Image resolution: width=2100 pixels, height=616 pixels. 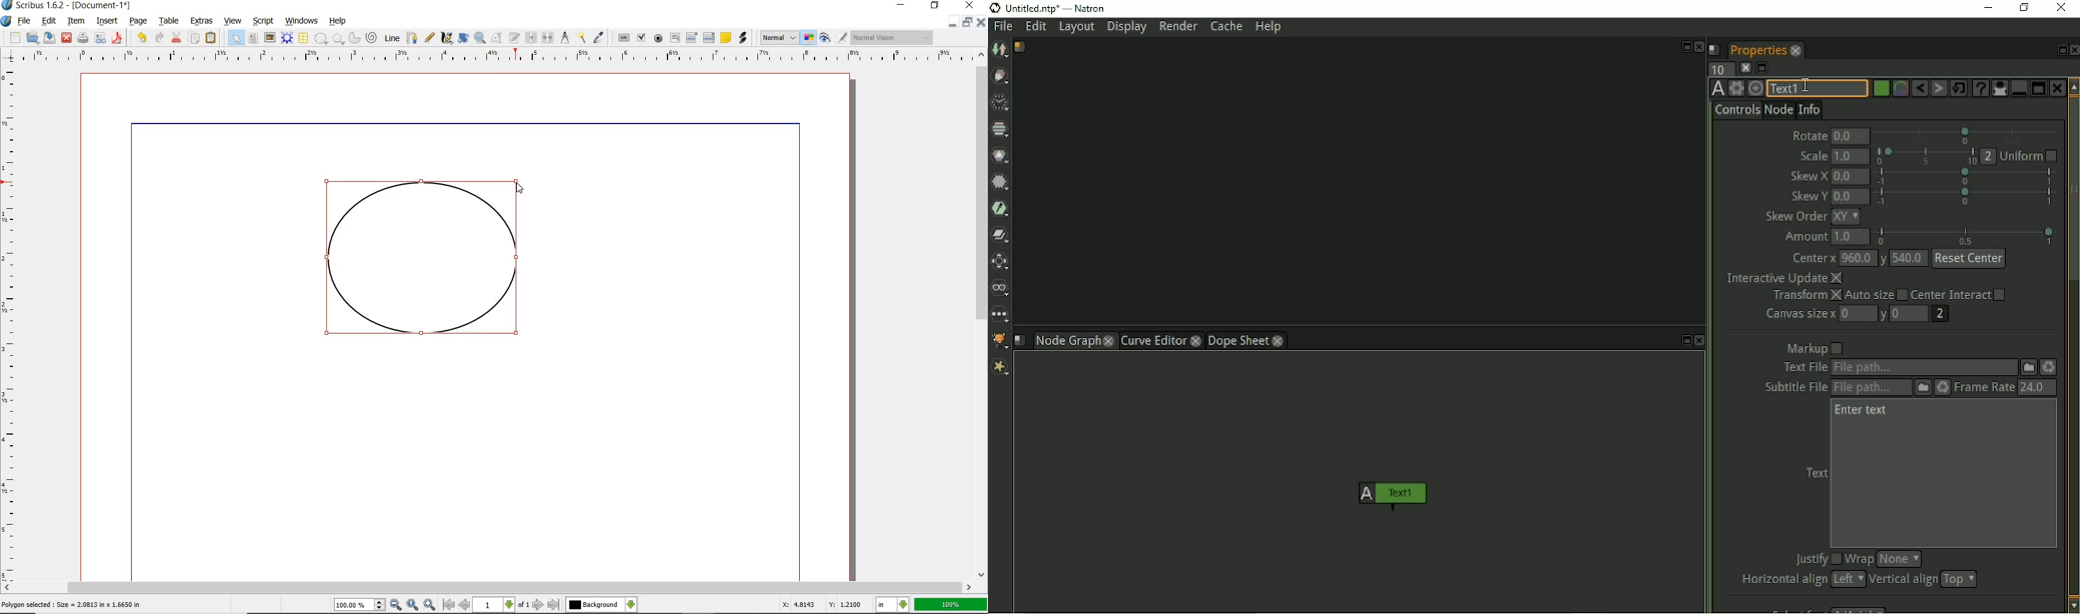 I want to click on MINIMIZE, so click(x=952, y=23).